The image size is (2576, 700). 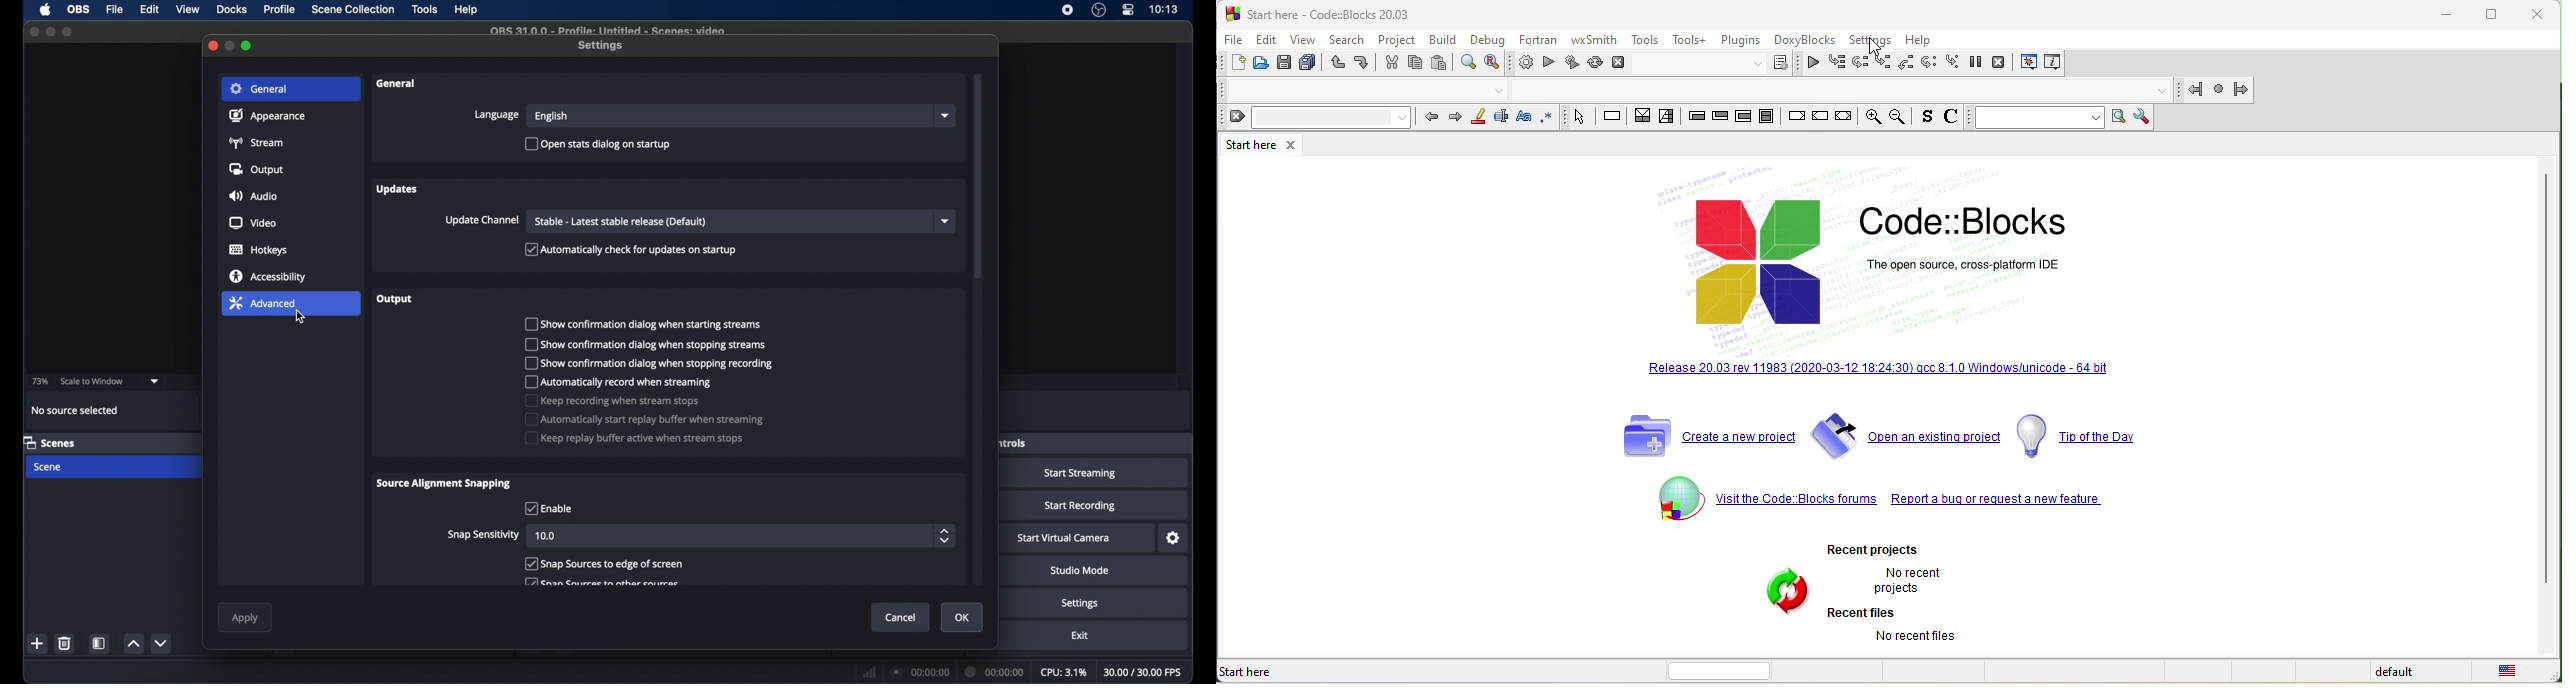 What do you see at coordinates (445, 483) in the screenshot?
I see `source alignment snapping` at bounding box center [445, 483].